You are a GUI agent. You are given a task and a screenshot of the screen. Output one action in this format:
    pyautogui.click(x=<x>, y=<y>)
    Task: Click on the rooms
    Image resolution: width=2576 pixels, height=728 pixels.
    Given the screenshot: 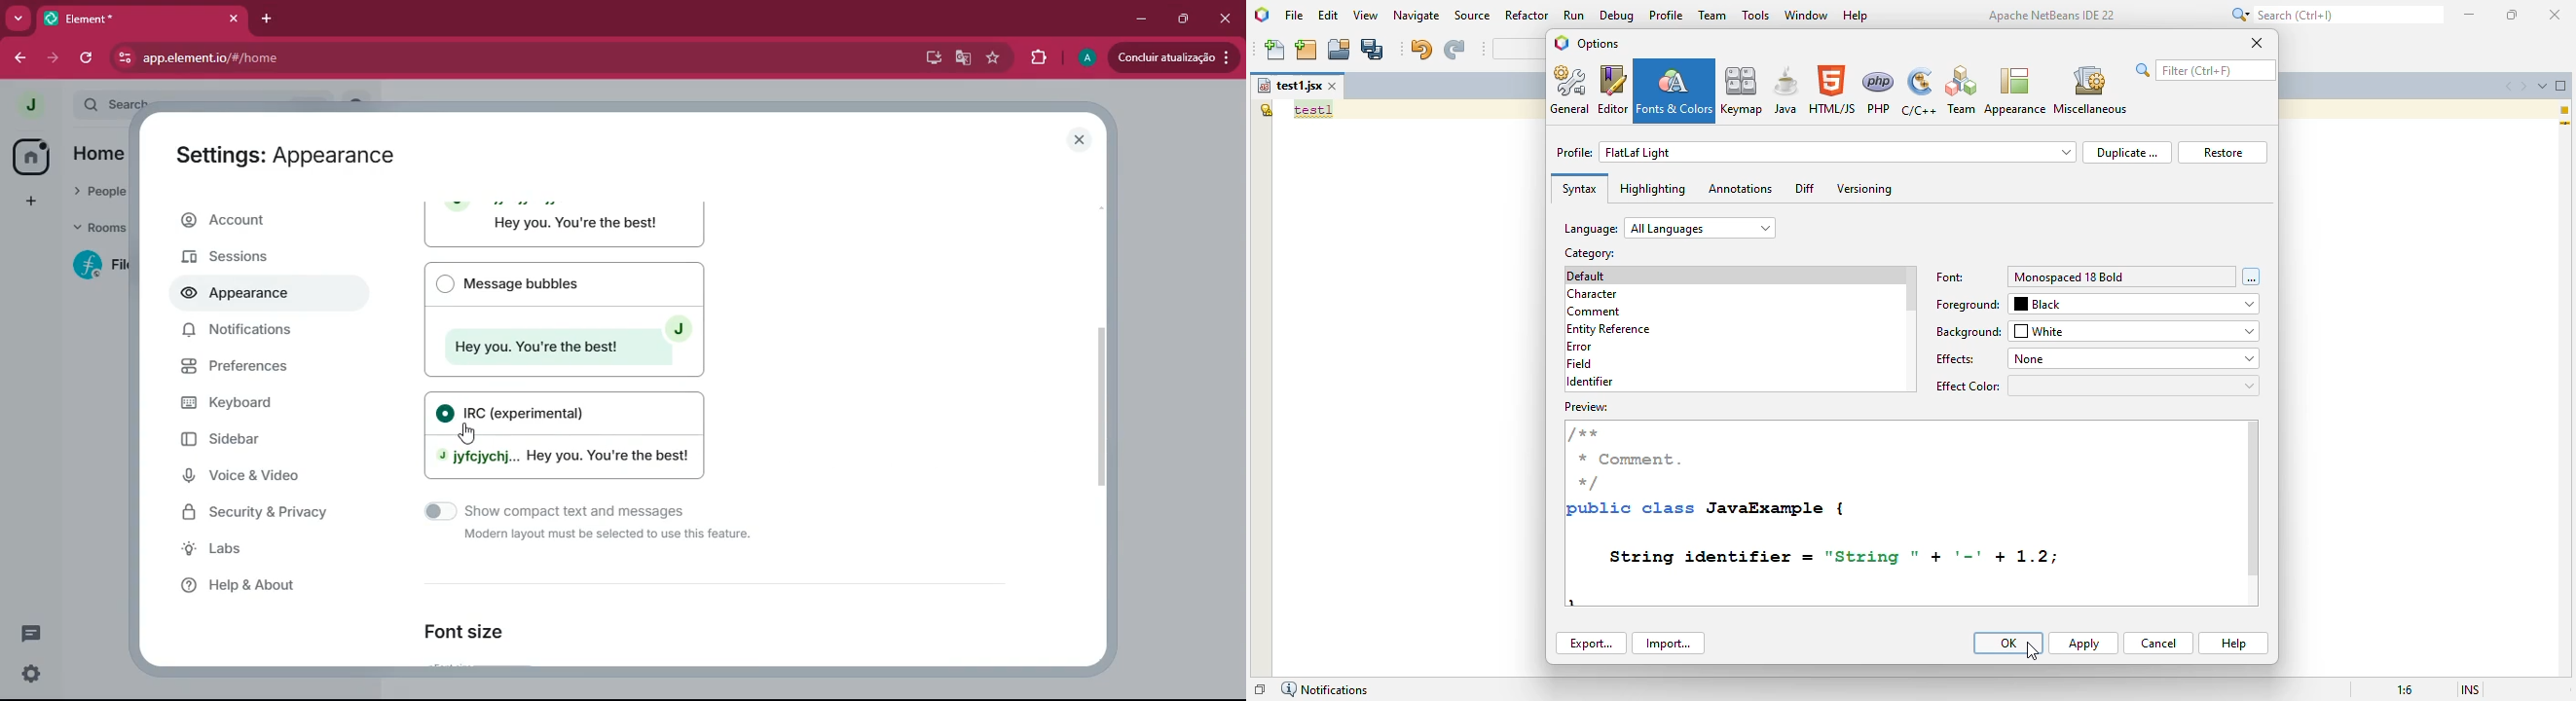 What is the action you would take?
    pyautogui.click(x=97, y=226)
    